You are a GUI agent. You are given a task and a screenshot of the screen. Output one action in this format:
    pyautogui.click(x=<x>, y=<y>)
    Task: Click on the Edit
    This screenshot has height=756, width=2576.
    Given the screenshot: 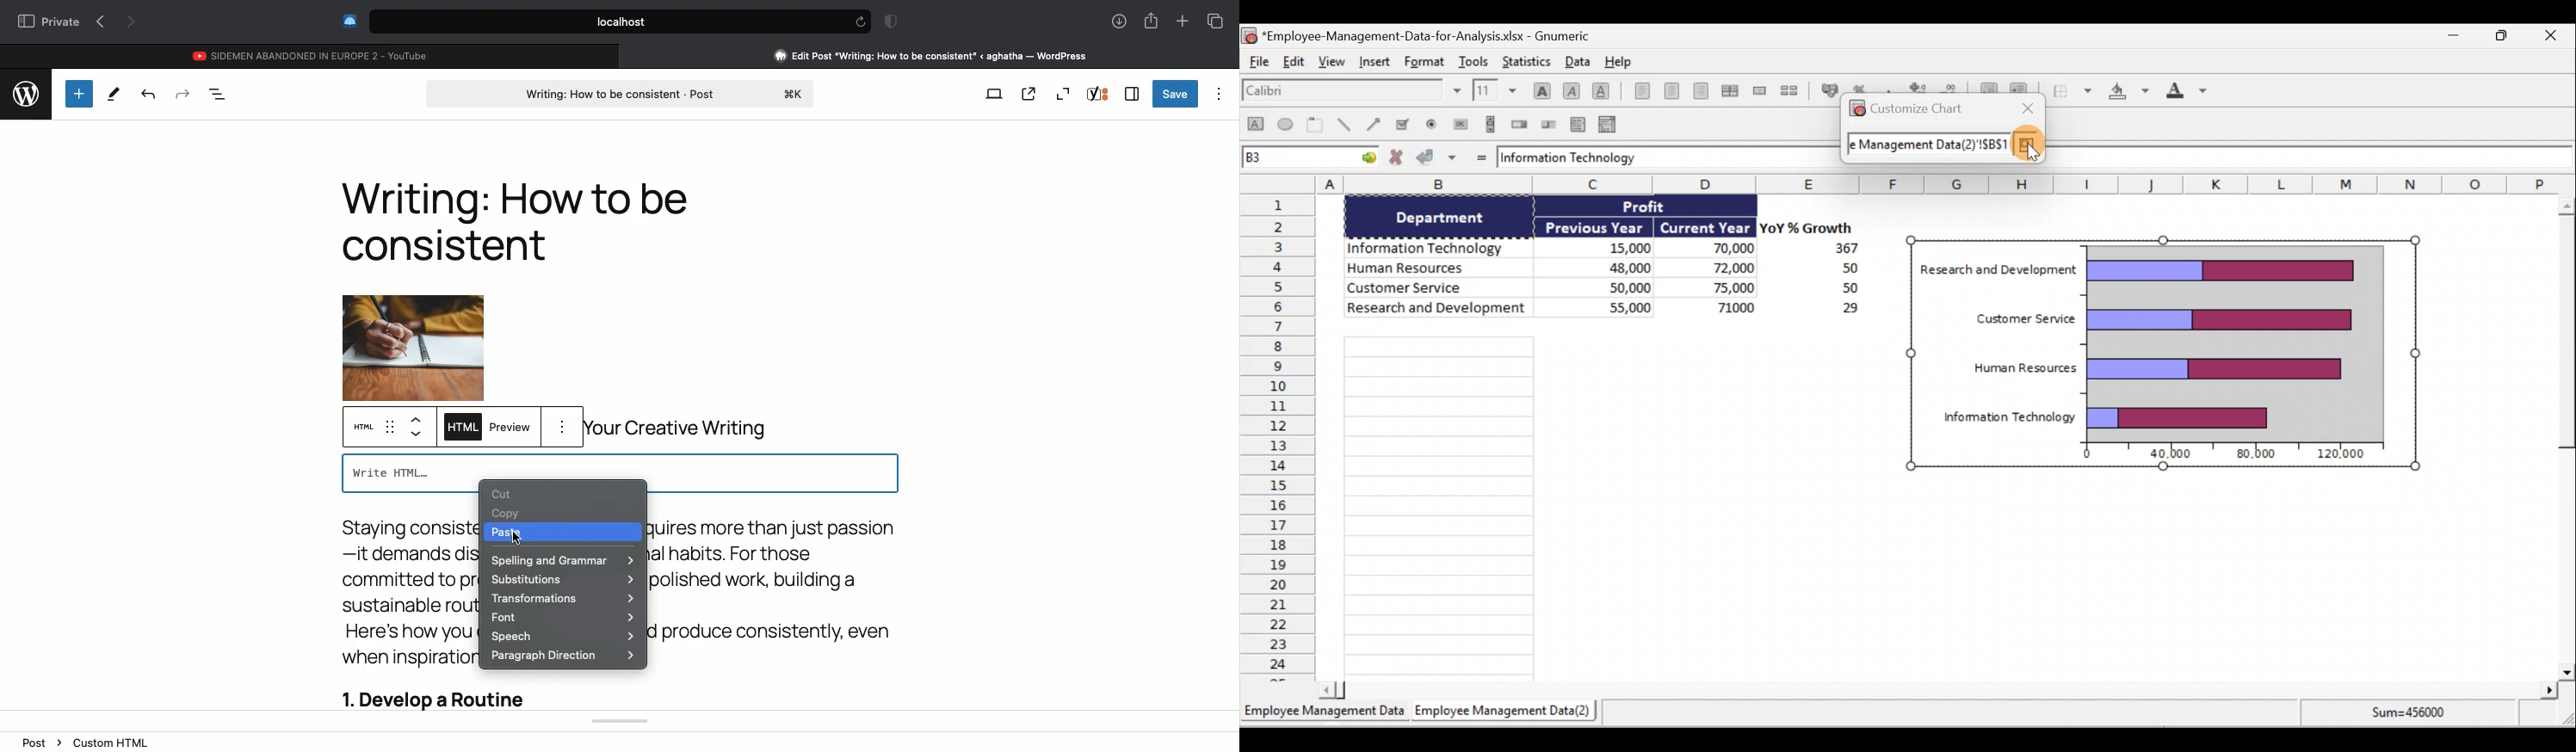 What is the action you would take?
    pyautogui.click(x=1296, y=65)
    